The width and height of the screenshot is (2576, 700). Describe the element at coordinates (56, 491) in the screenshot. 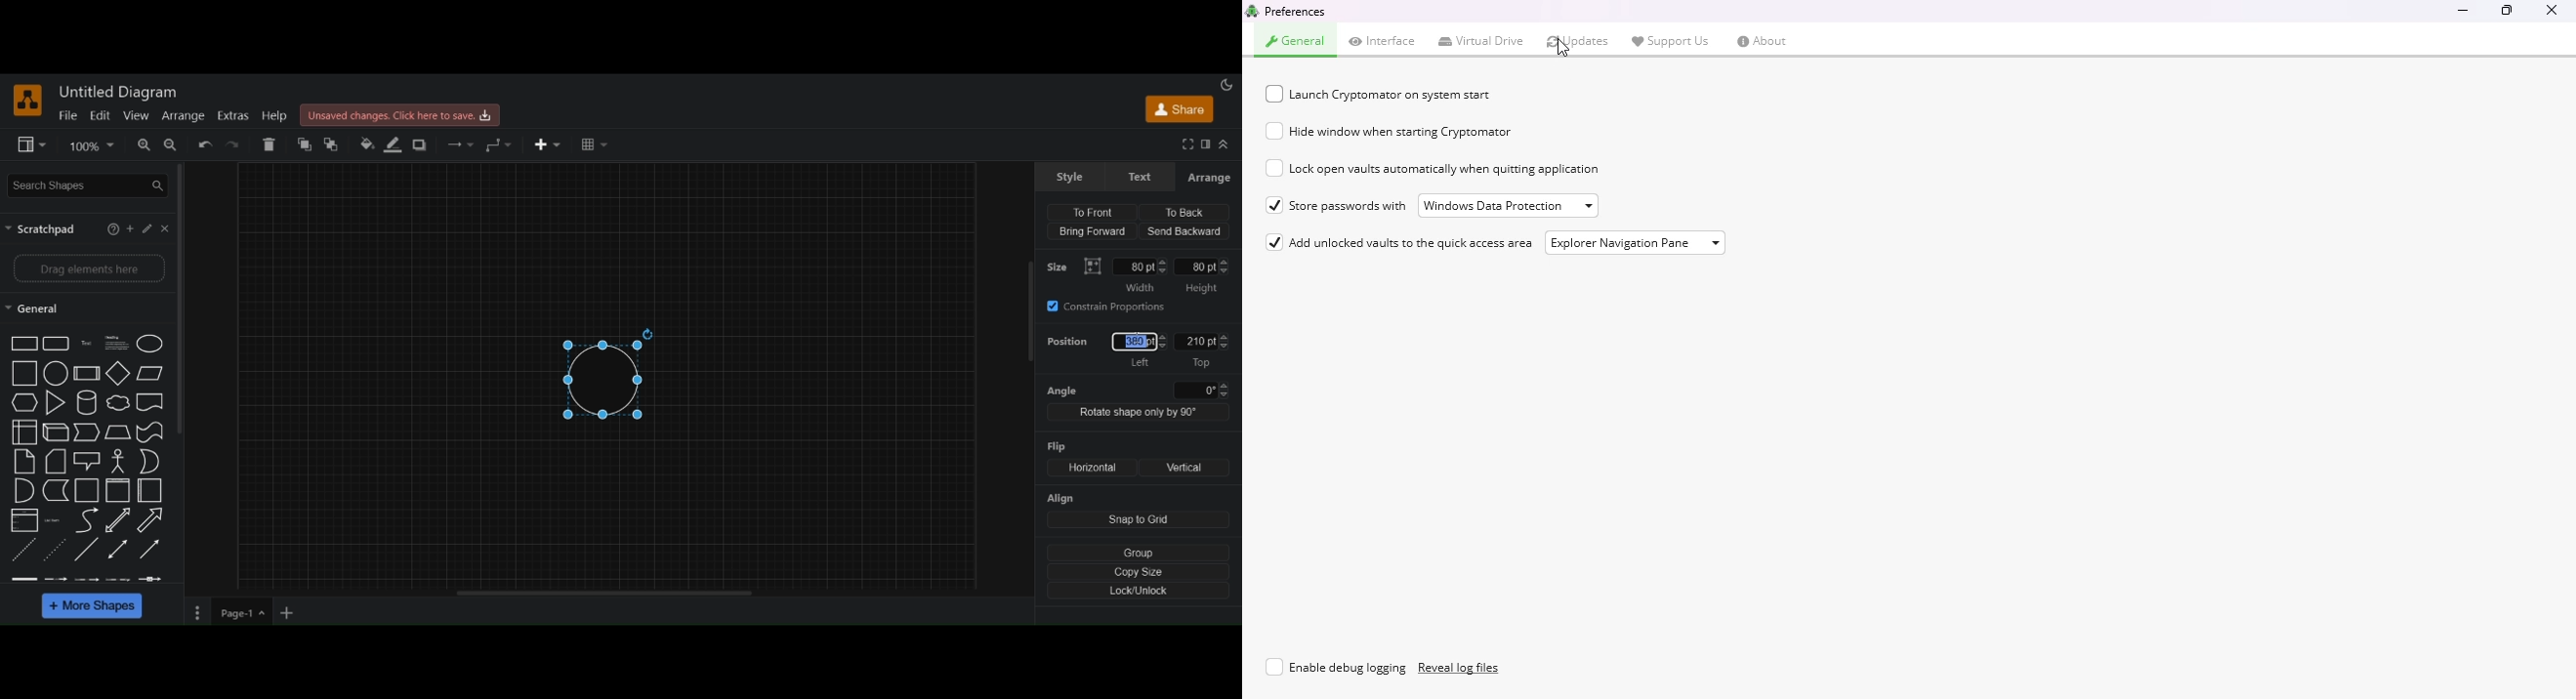

I see `free shape` at that location.